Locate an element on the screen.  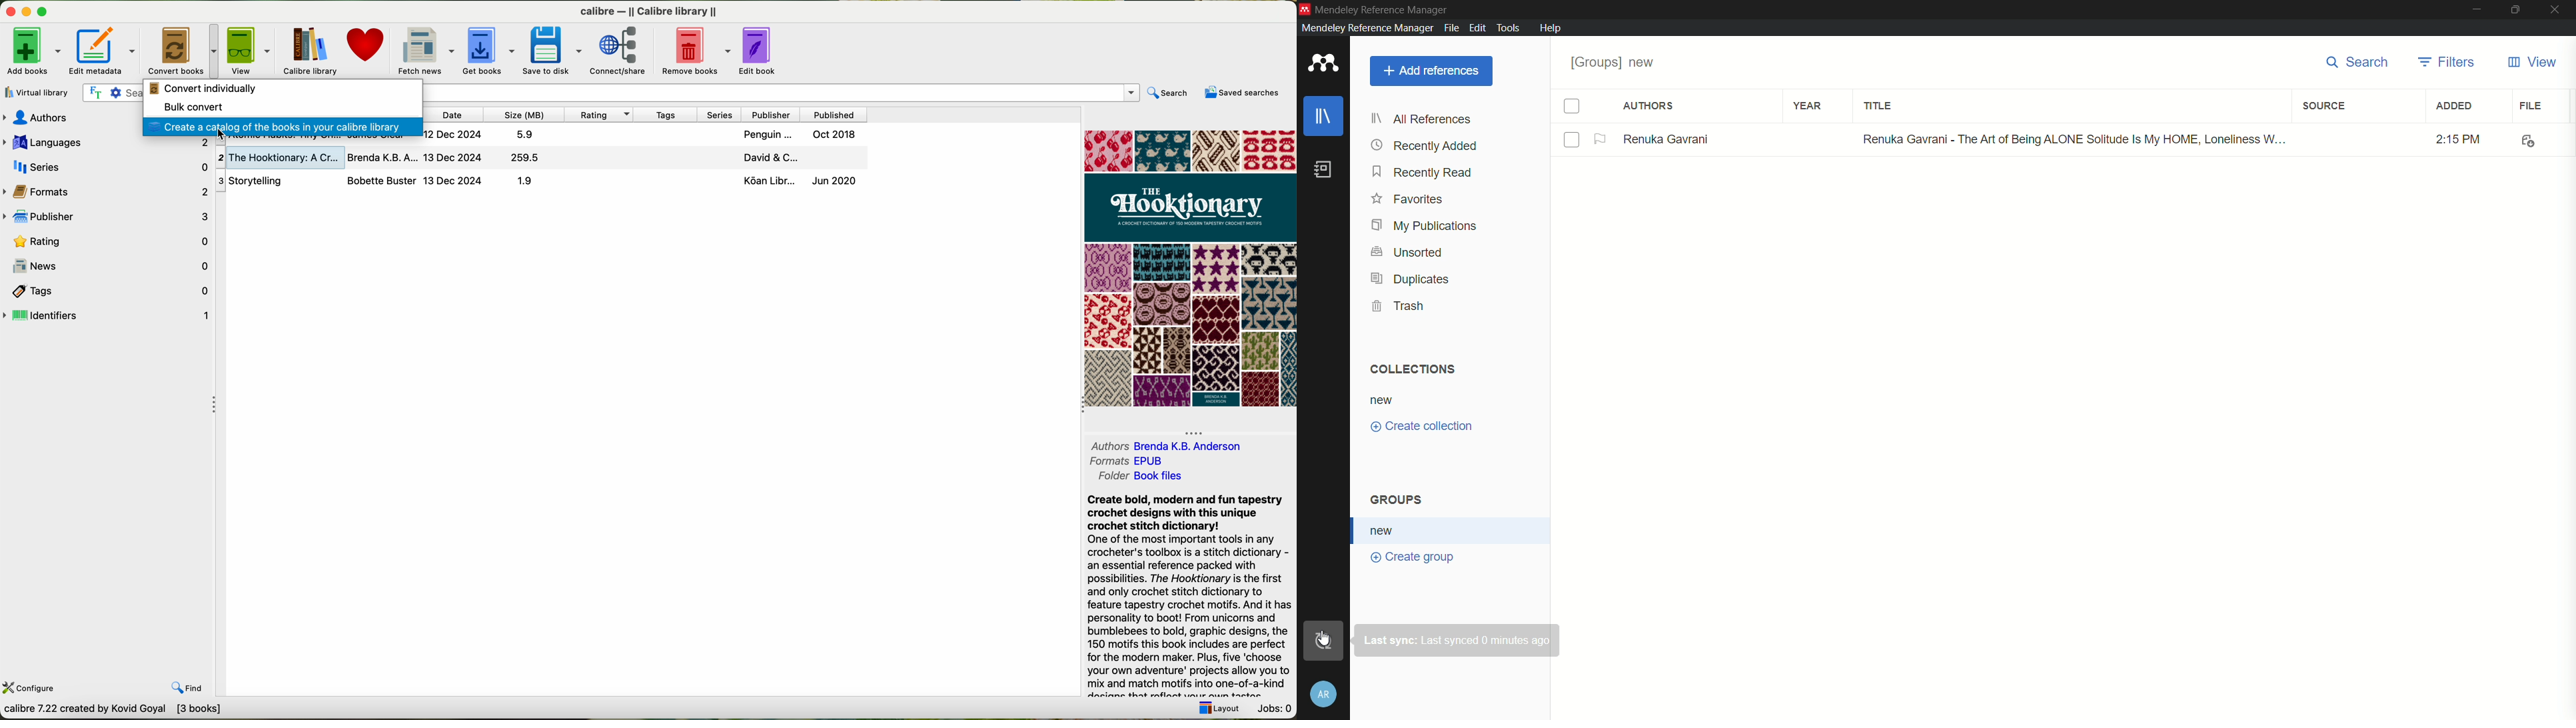
Bulk convert is located at coordinates (195, 106).